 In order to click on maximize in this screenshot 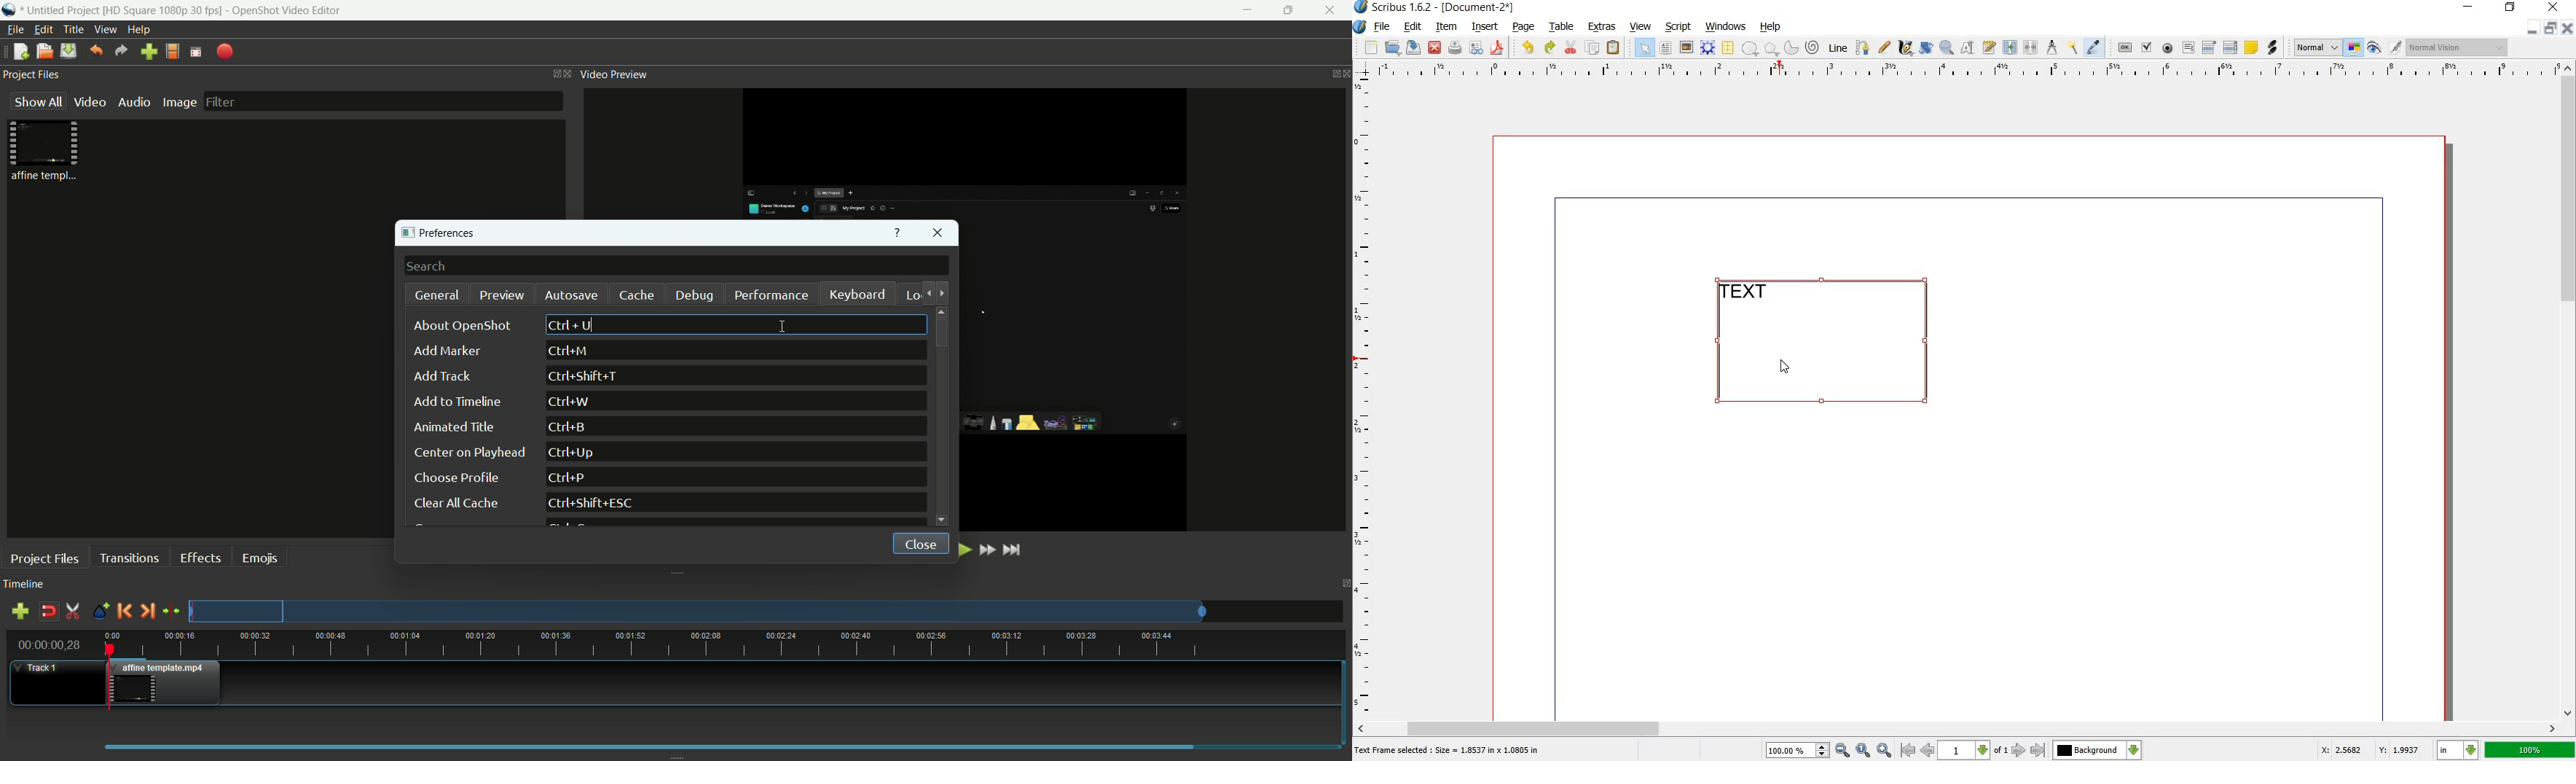, I will do `click(1288, 11)`.